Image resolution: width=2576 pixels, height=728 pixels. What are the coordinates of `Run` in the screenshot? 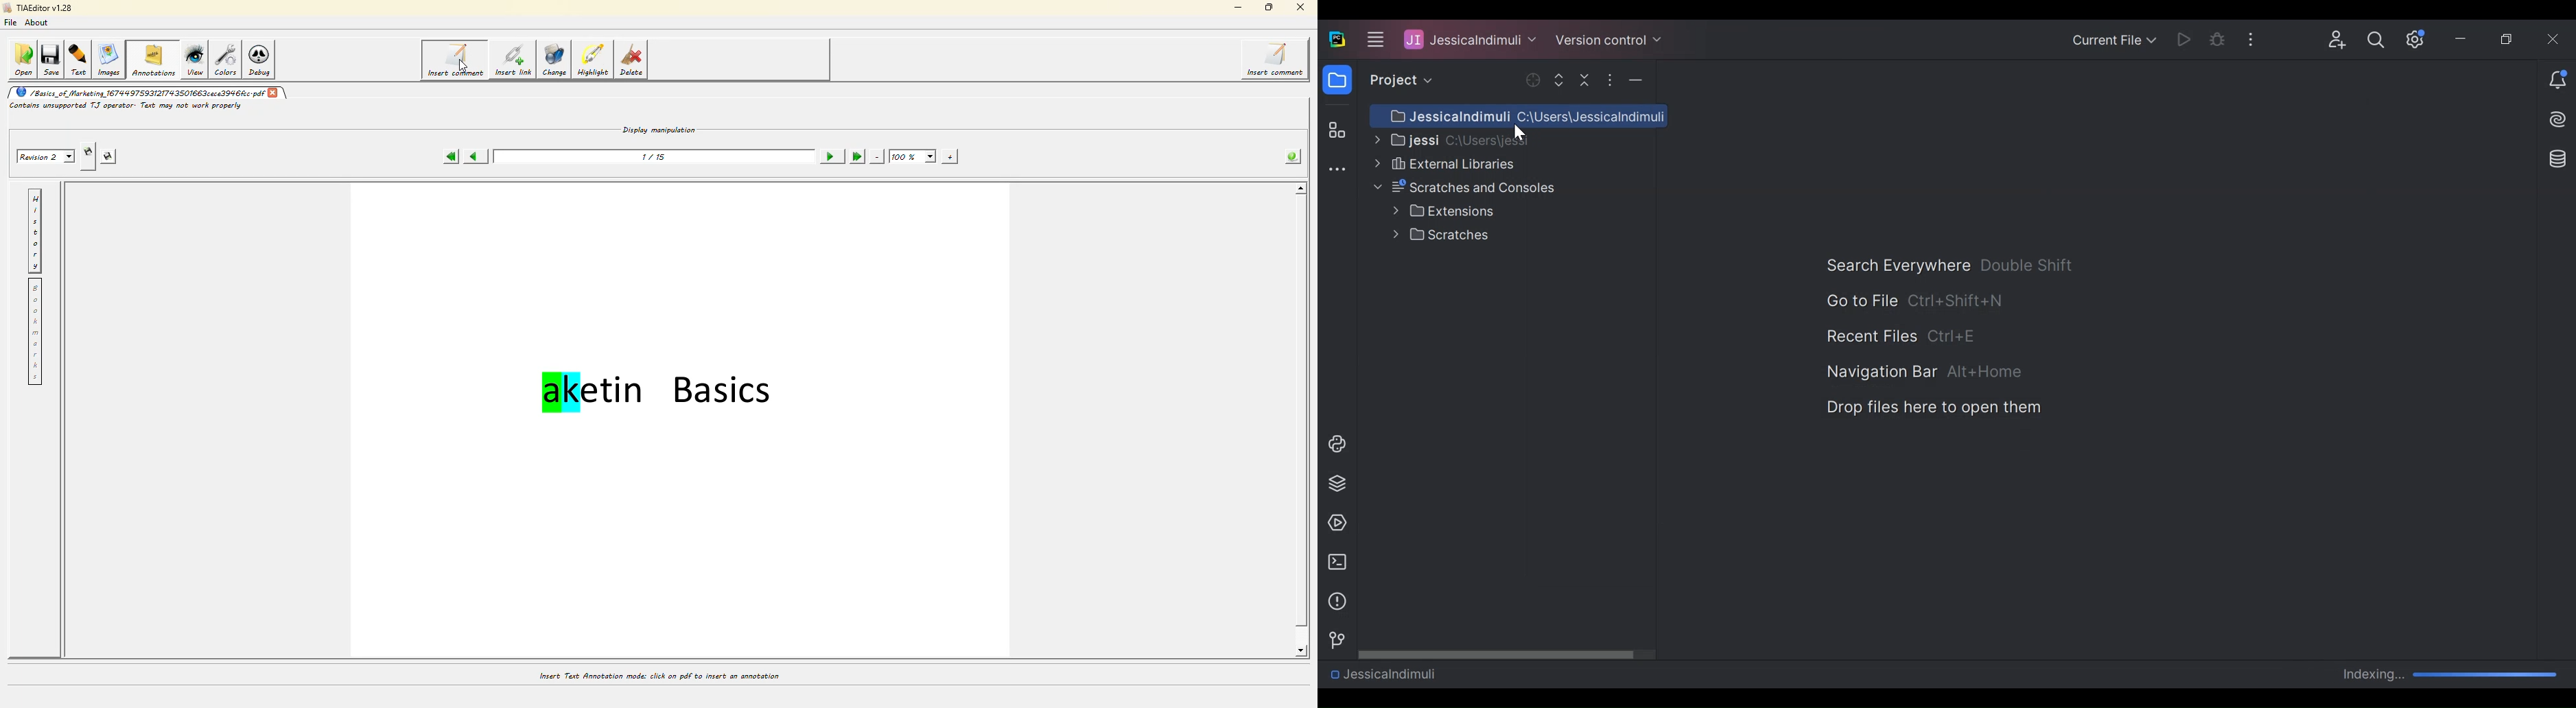 It's located at (2186, 39).